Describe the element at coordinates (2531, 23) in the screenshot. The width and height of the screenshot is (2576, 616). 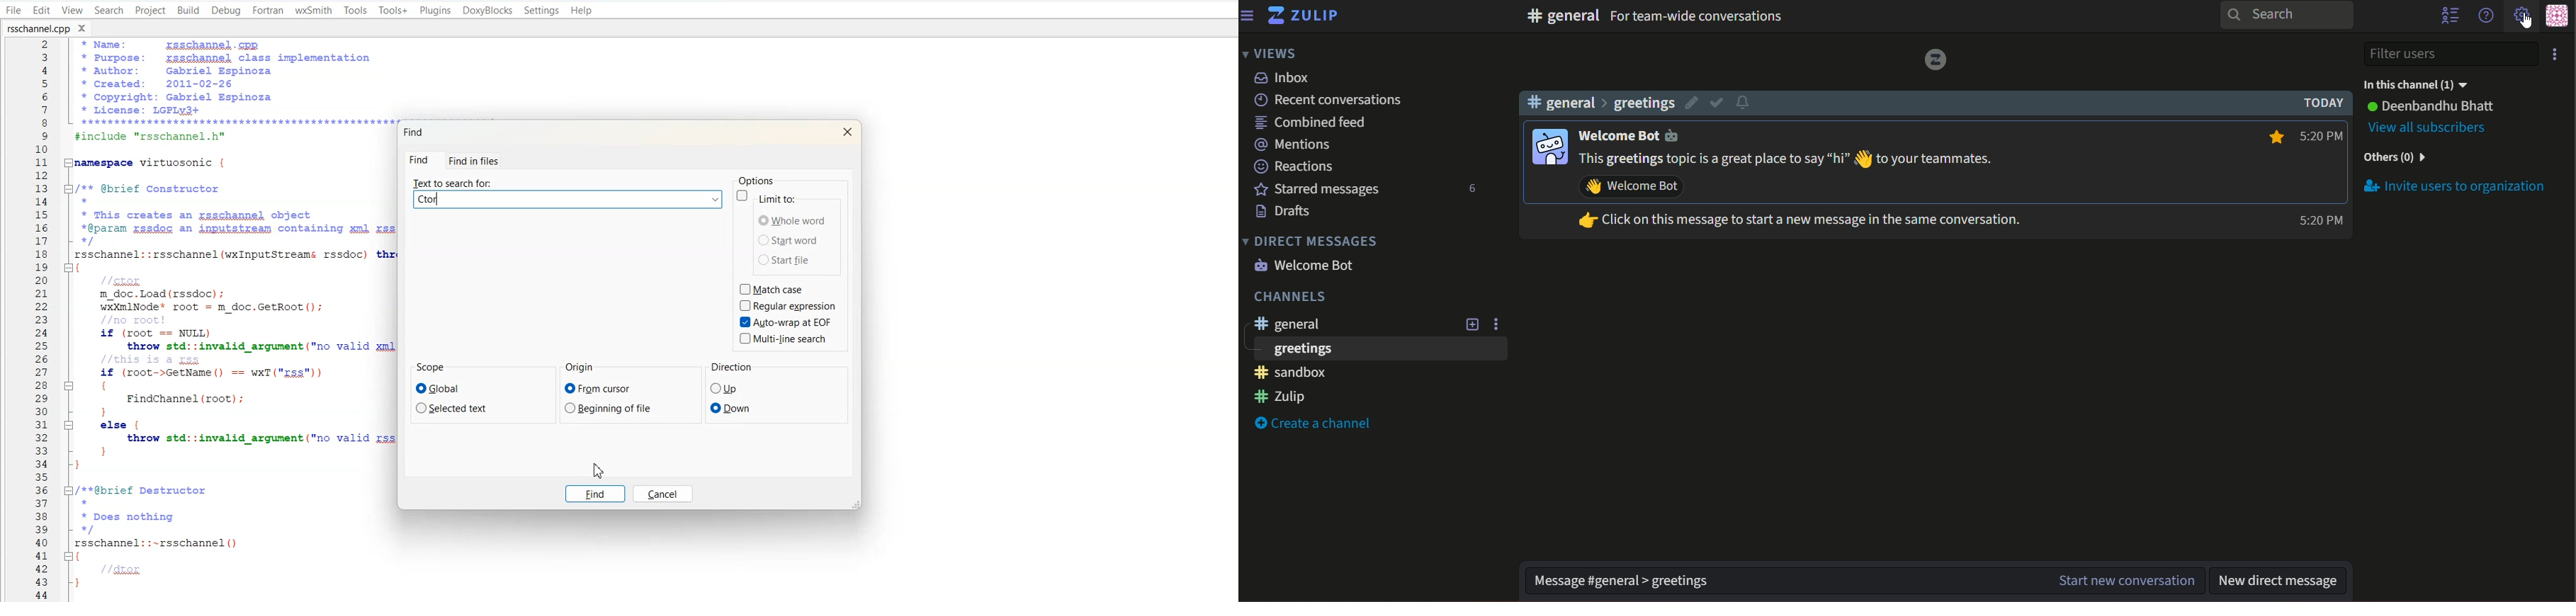
I see `cursor` at that location.